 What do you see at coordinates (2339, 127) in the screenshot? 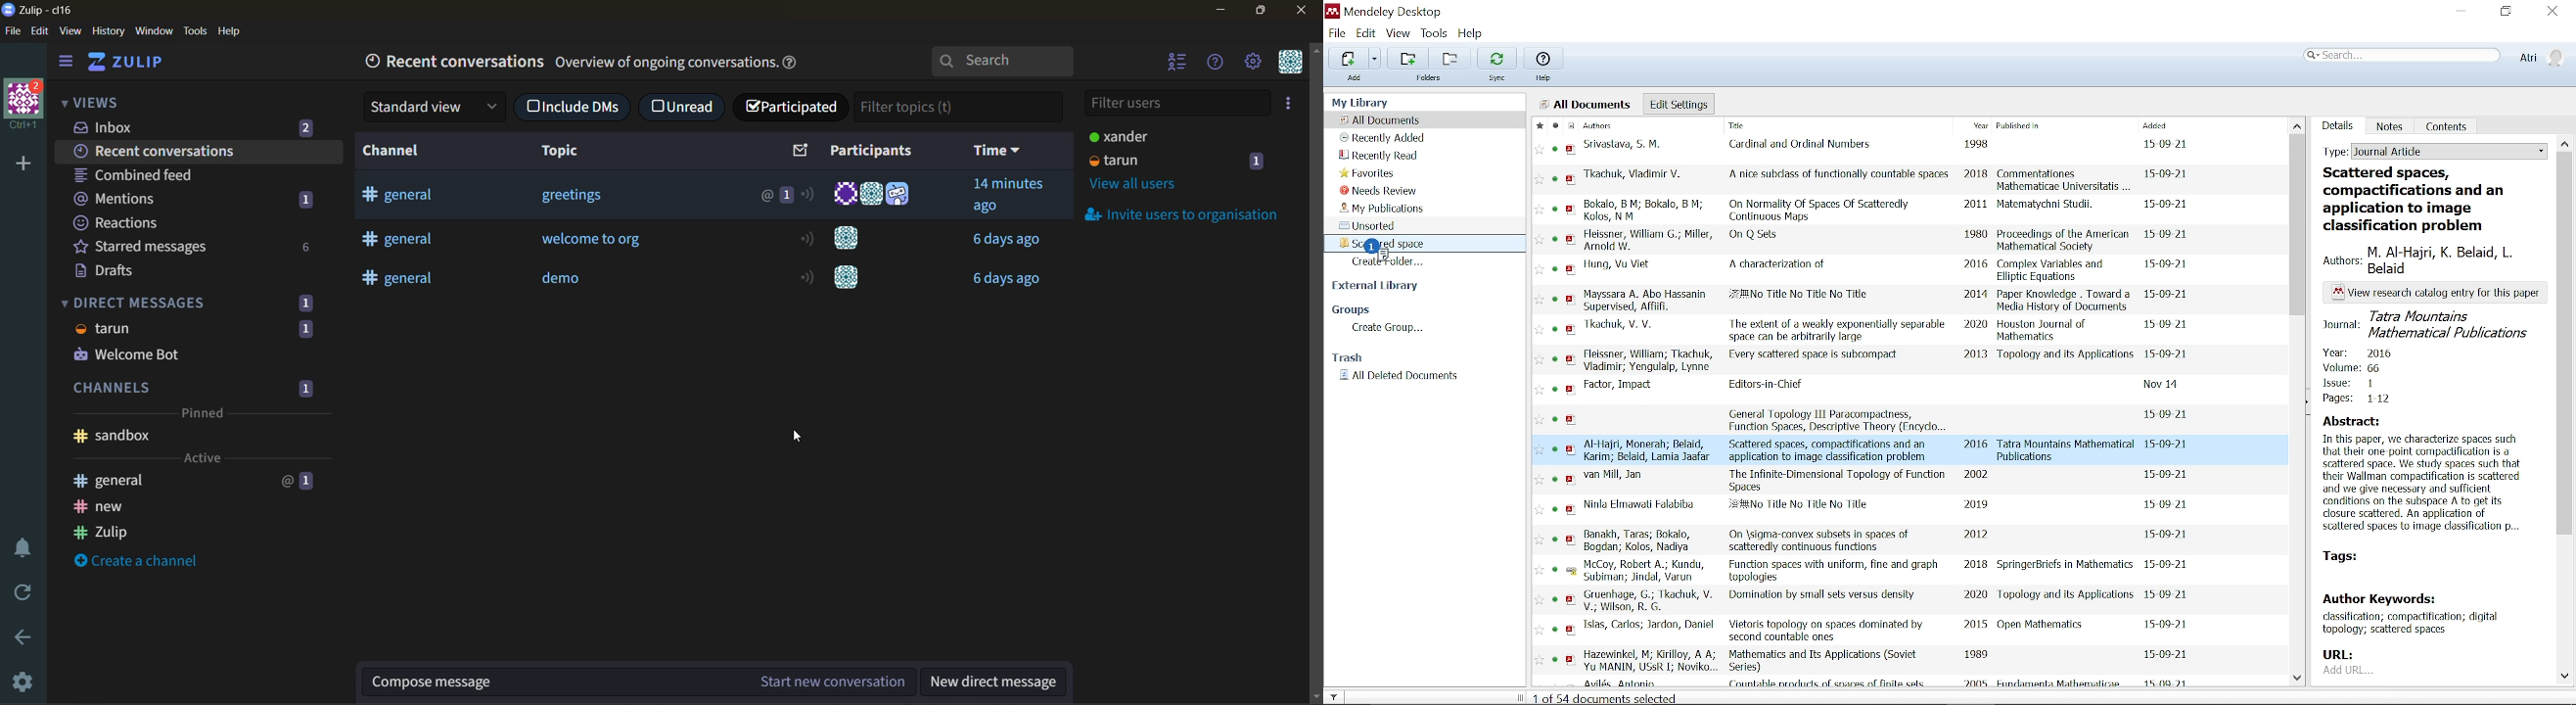
I see `` at bounding box center [2339, 127].